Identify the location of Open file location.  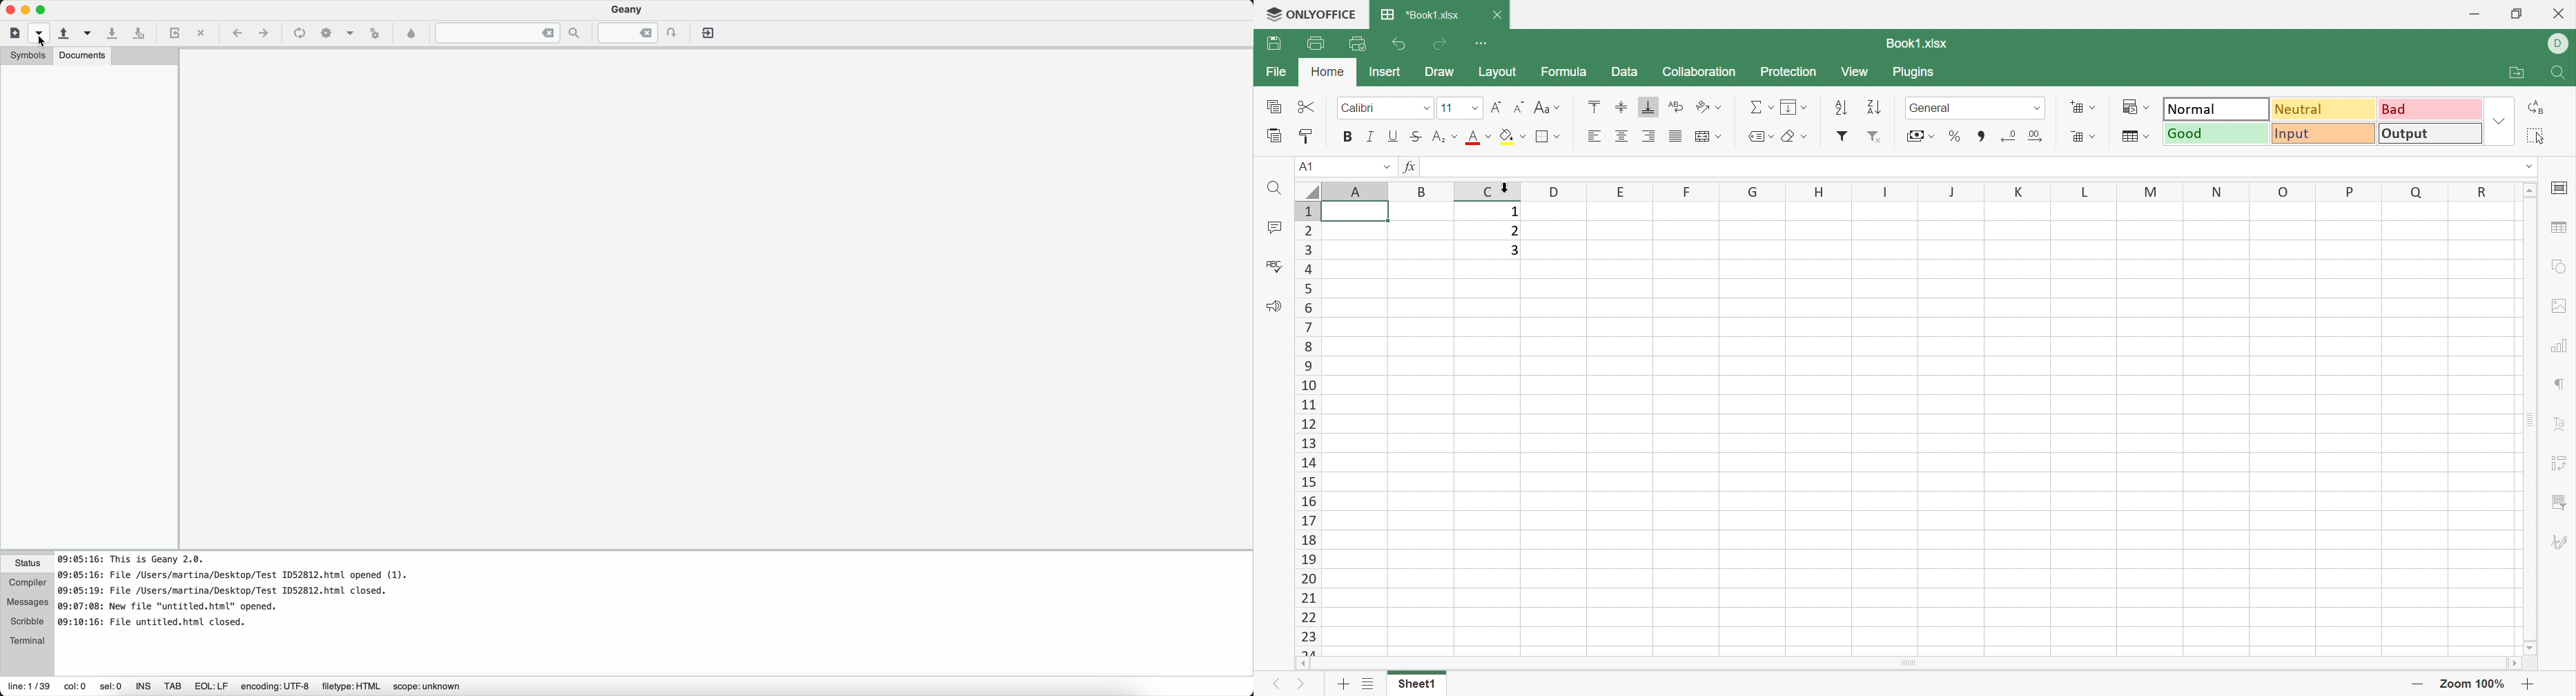
(2517, 71).